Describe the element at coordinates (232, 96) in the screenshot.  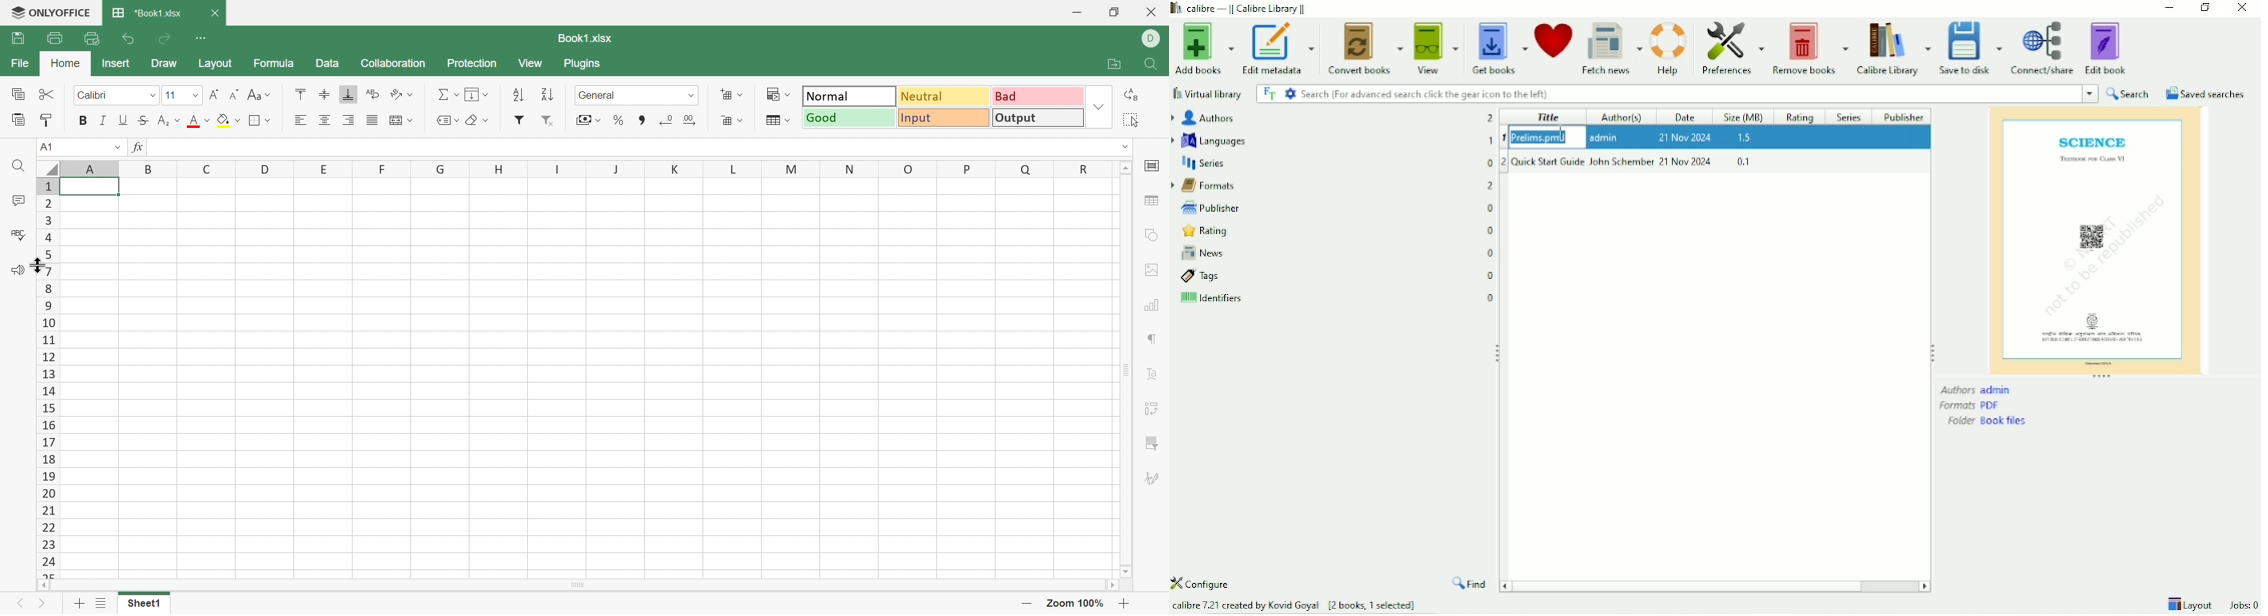
I see `Decrement font size` at that location.